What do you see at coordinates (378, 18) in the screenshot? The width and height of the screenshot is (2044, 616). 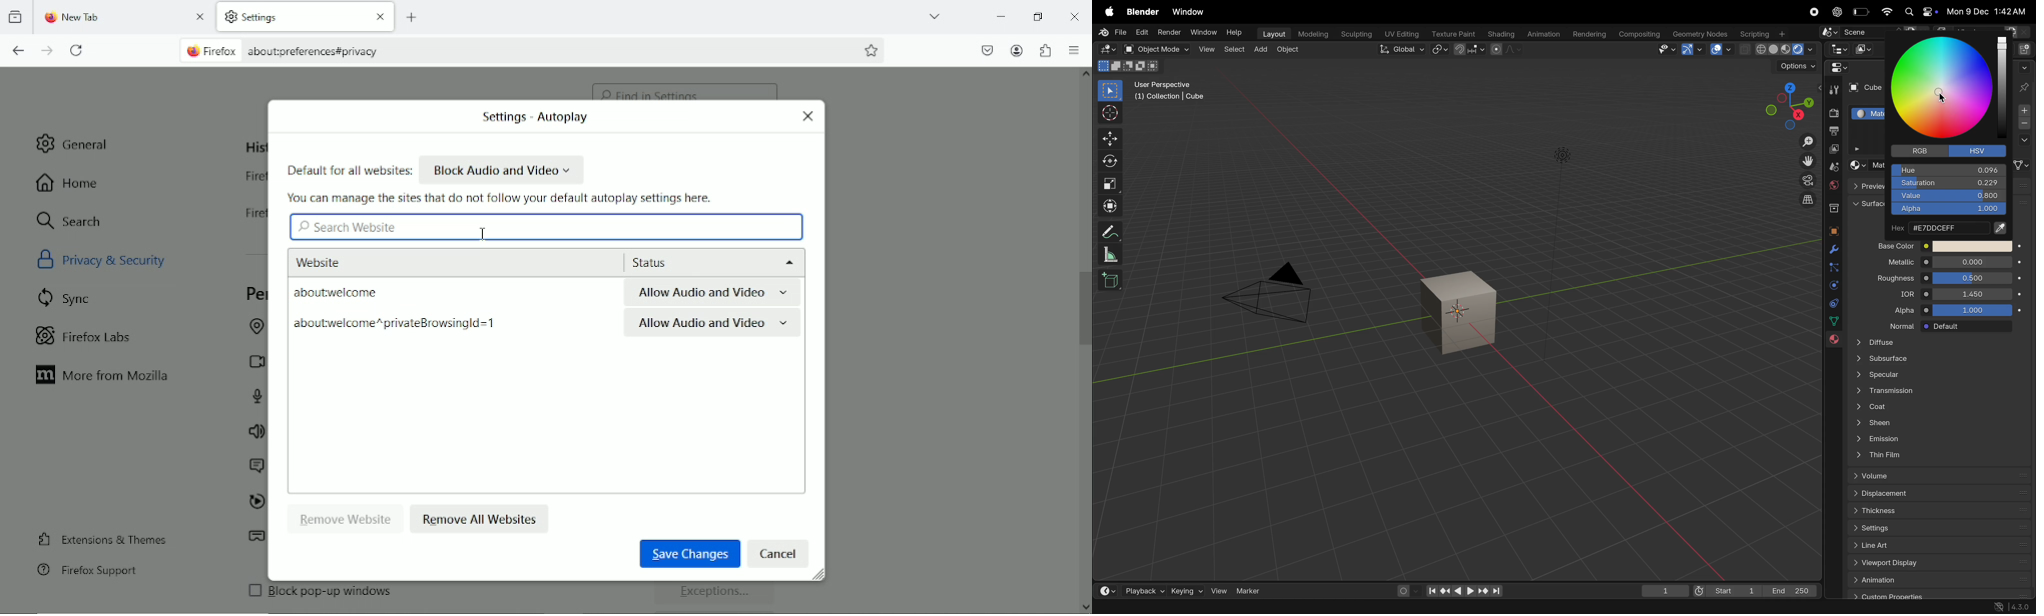 I see `close` at bounding box center [378, 18].